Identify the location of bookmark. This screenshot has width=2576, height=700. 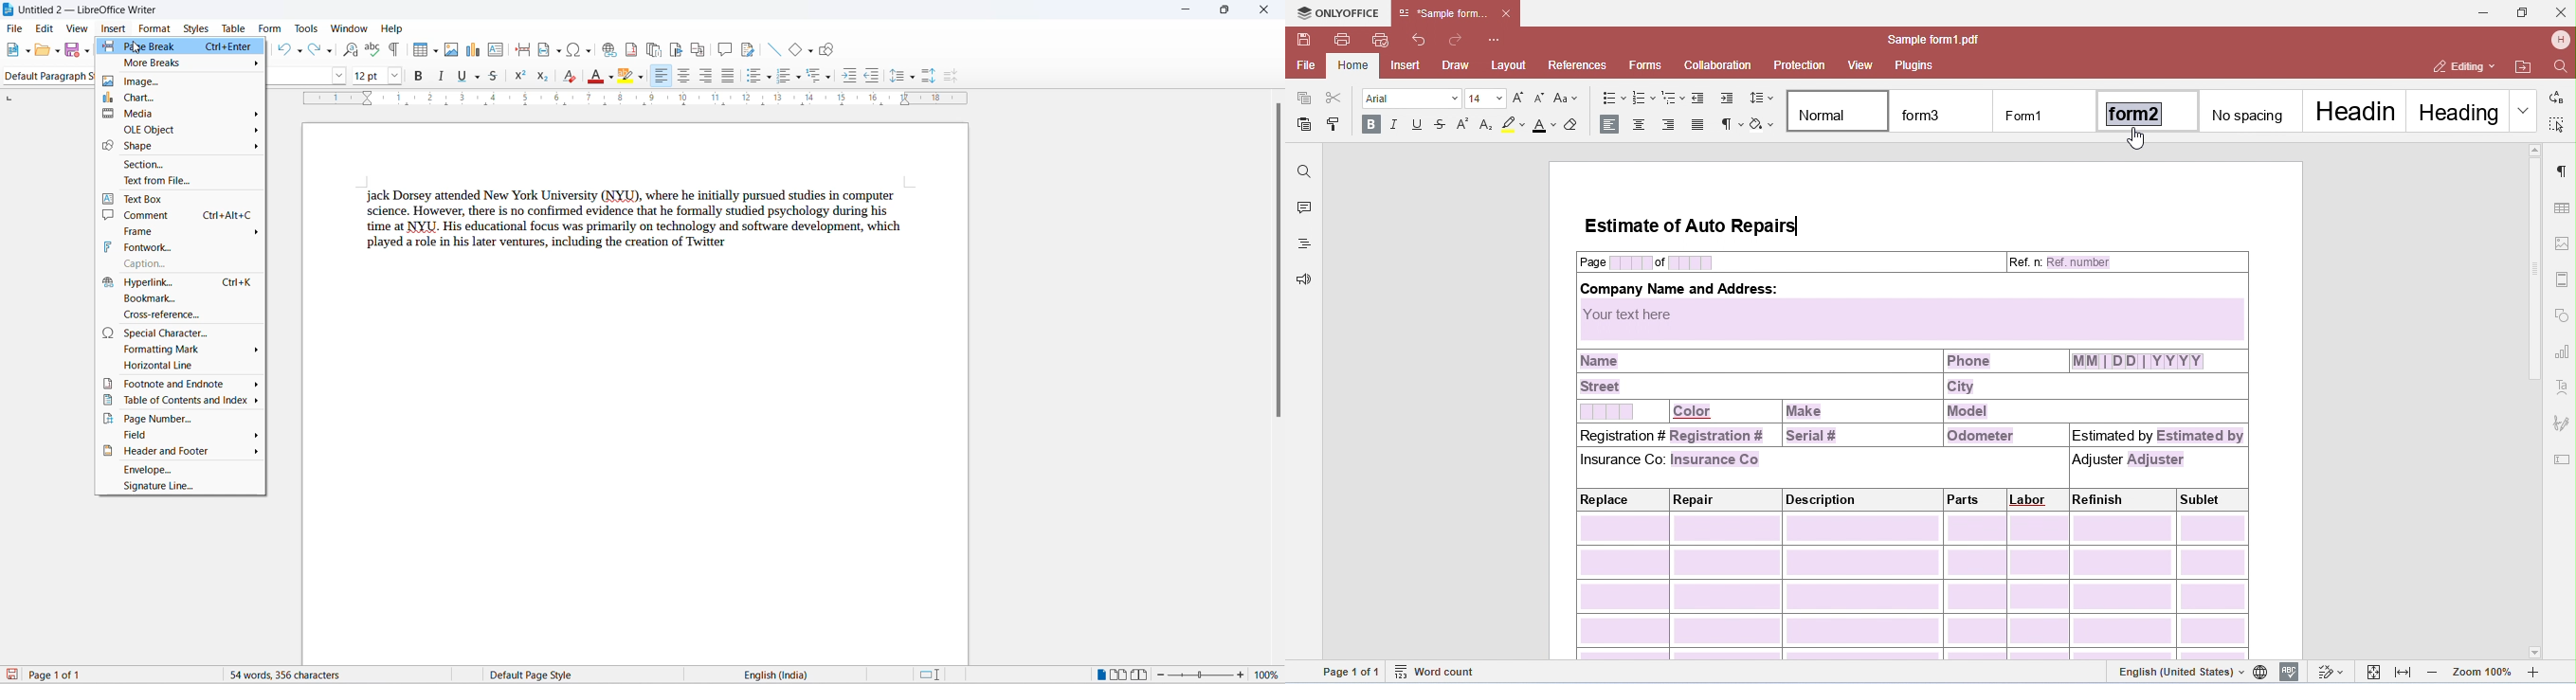
(179, 298).